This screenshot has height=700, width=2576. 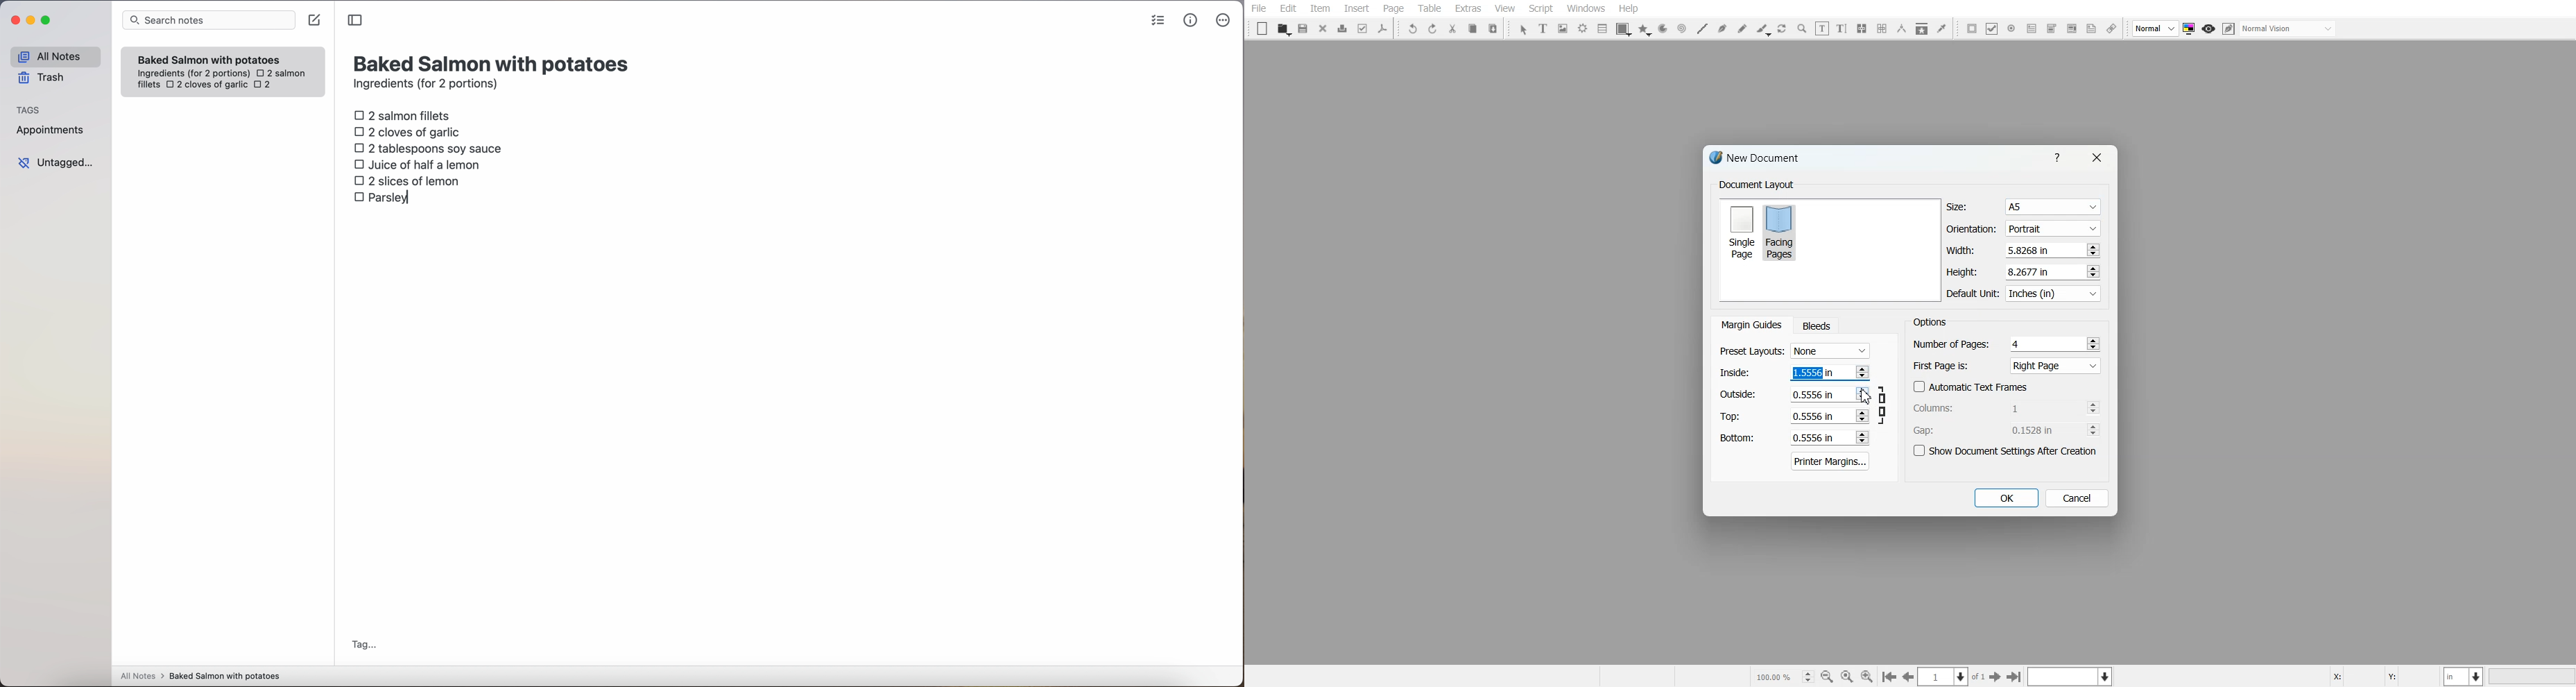 What do you see at coordinates (1882, 28) in the screenshot?
I see `Unlink Text Frame` at bounding box center [1882, 28].